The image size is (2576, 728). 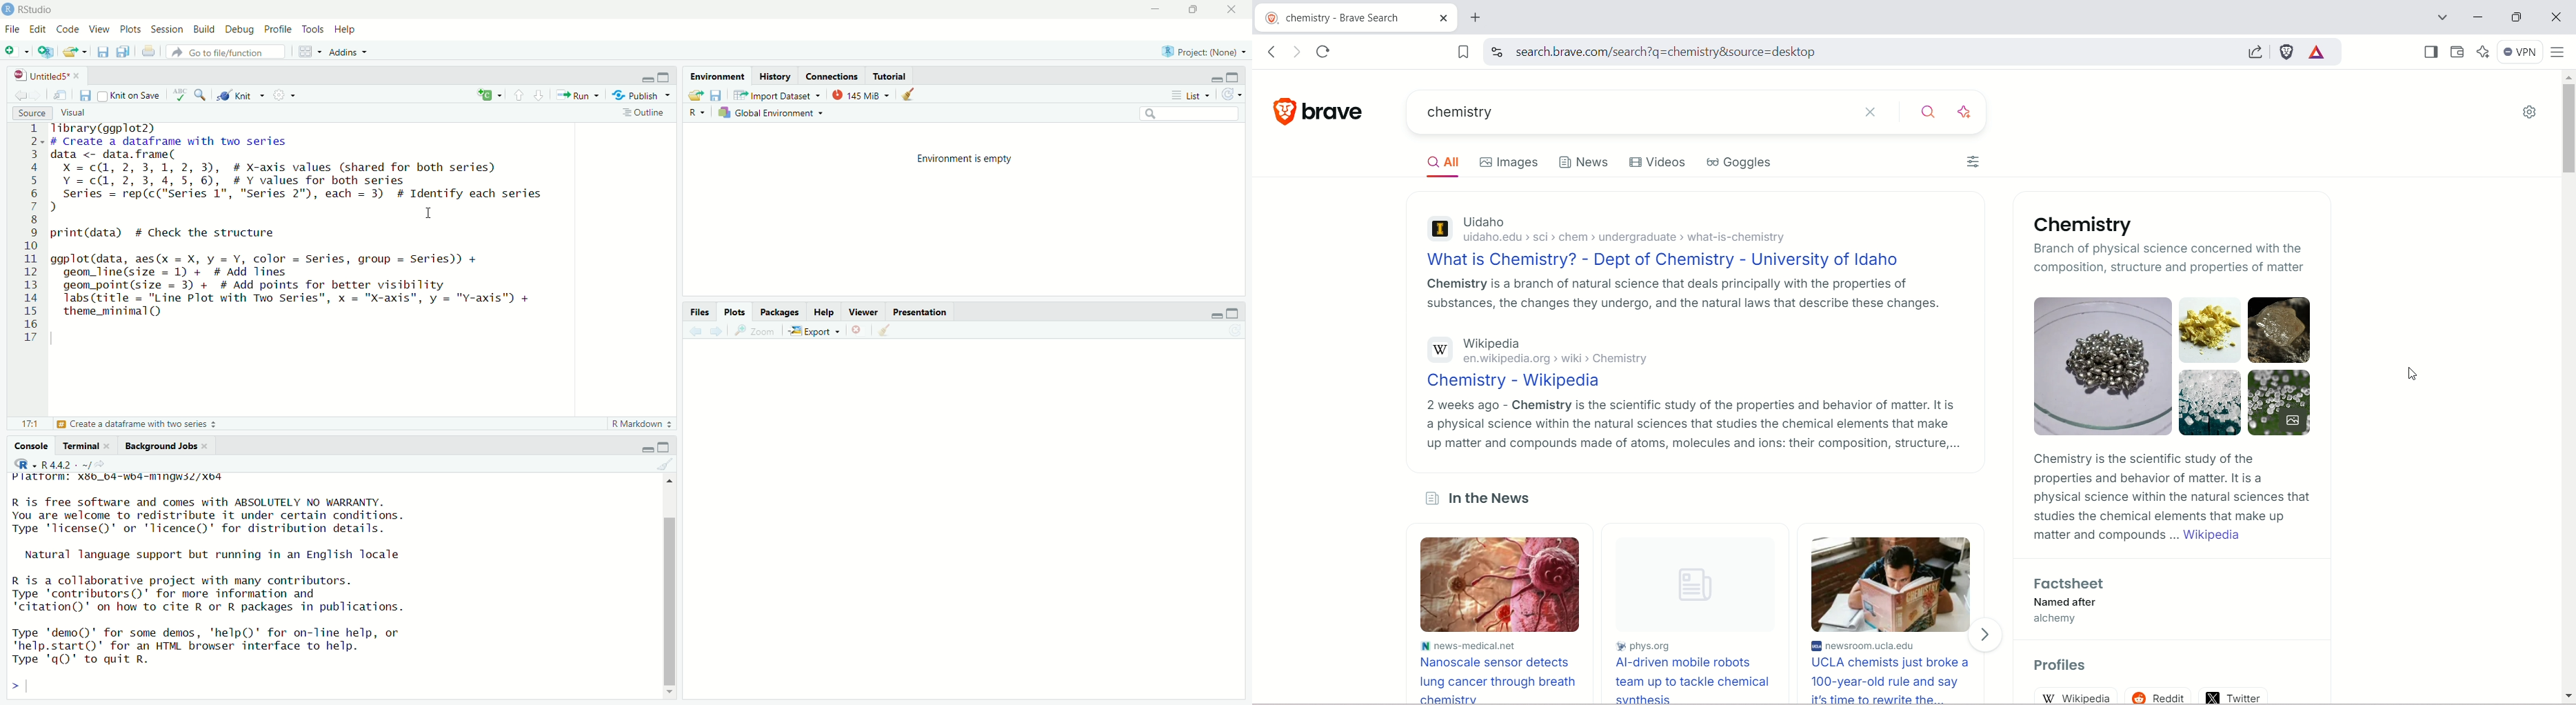 What do you see at coordinates (15, 51) in the screenshot?
I see `New file` at bounding box center [15, 51].